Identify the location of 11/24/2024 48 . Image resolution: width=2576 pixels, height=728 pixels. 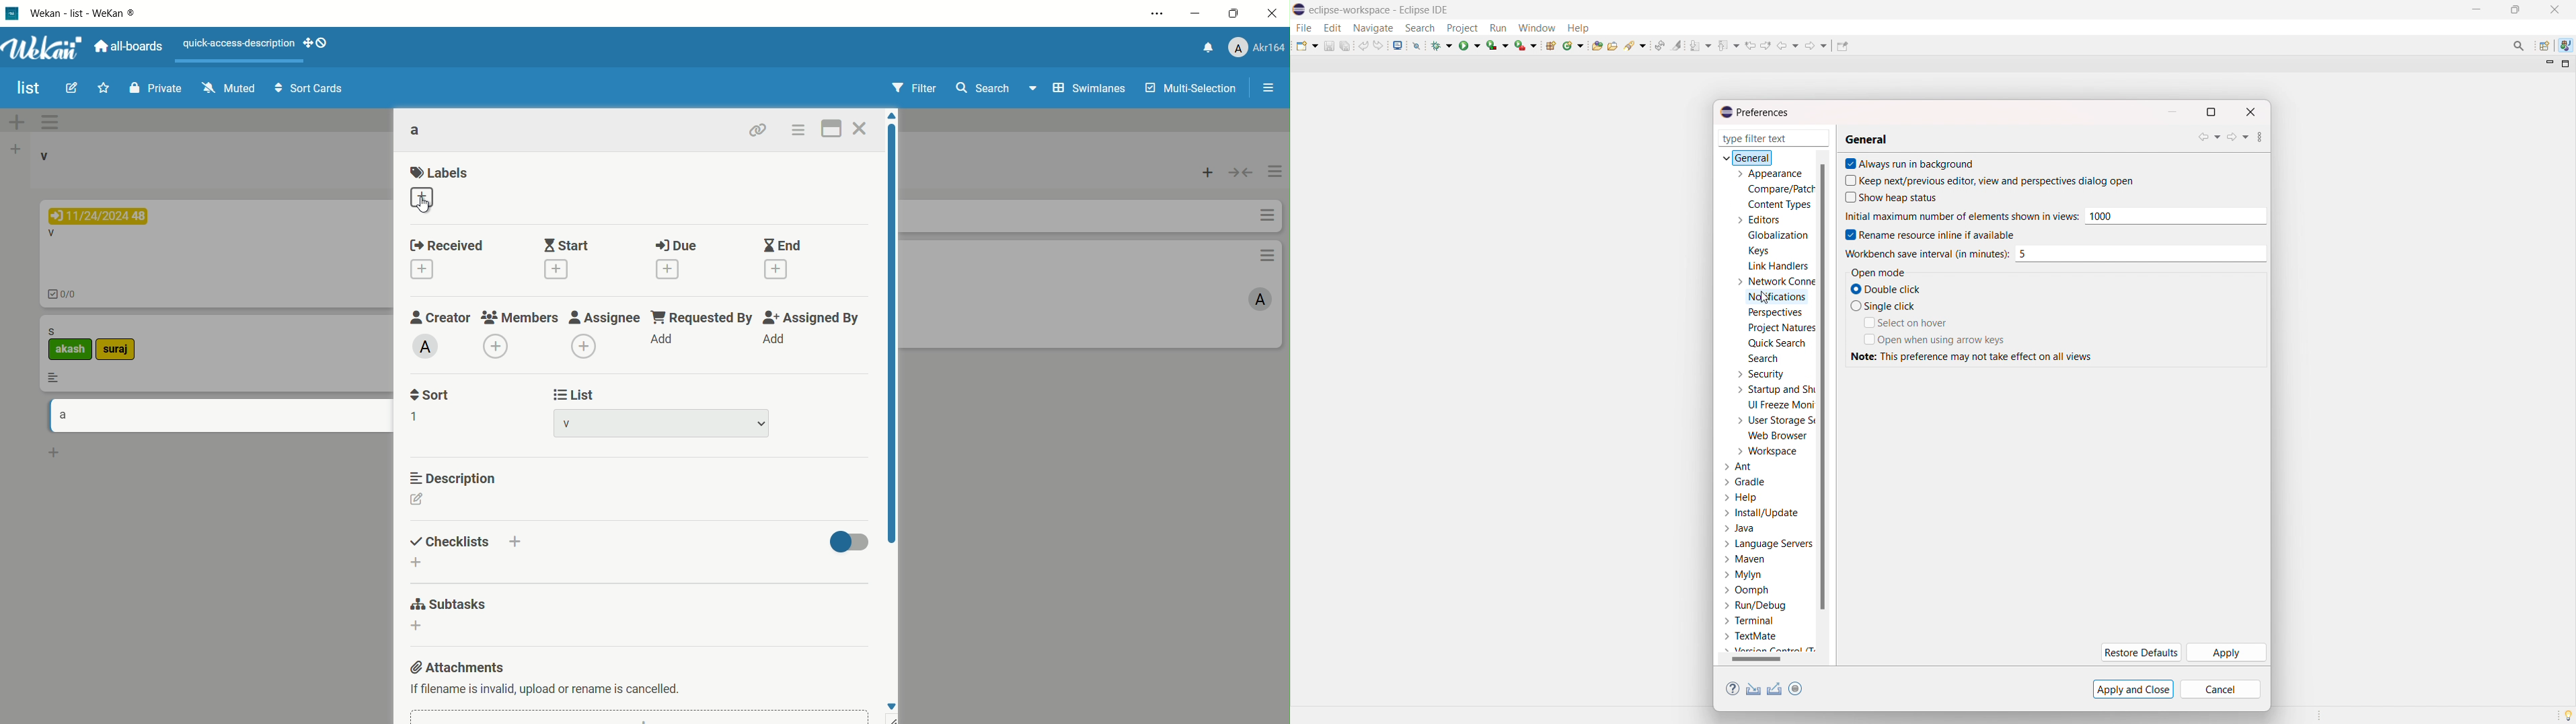
(104, 214).